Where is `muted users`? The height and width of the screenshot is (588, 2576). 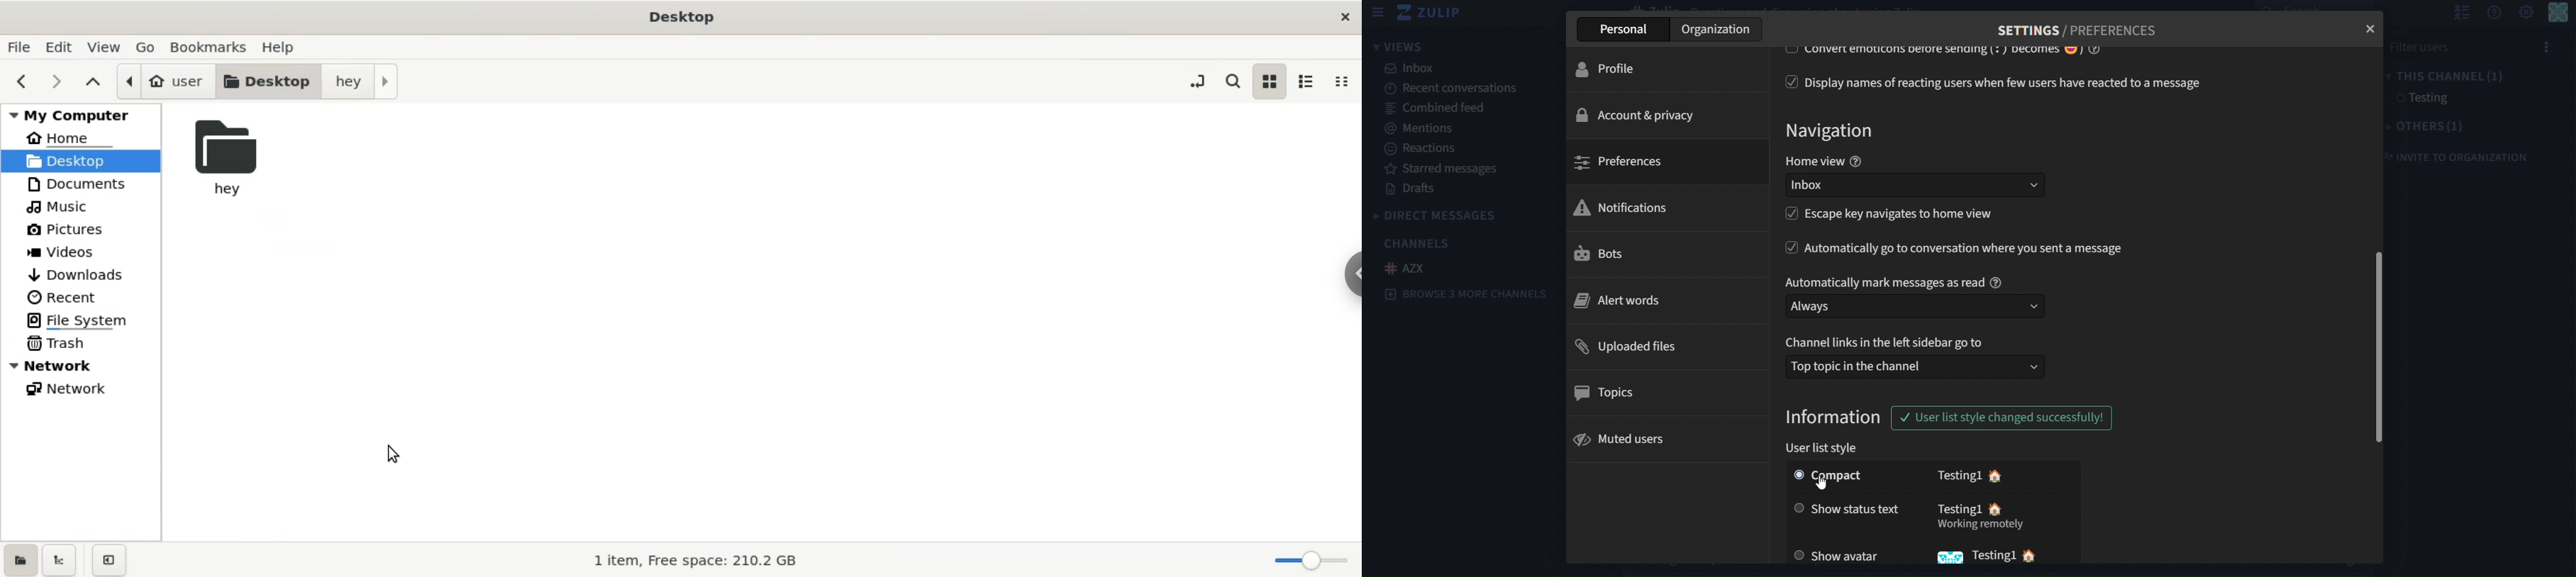 muted users is located at coordinates (1625, 438).